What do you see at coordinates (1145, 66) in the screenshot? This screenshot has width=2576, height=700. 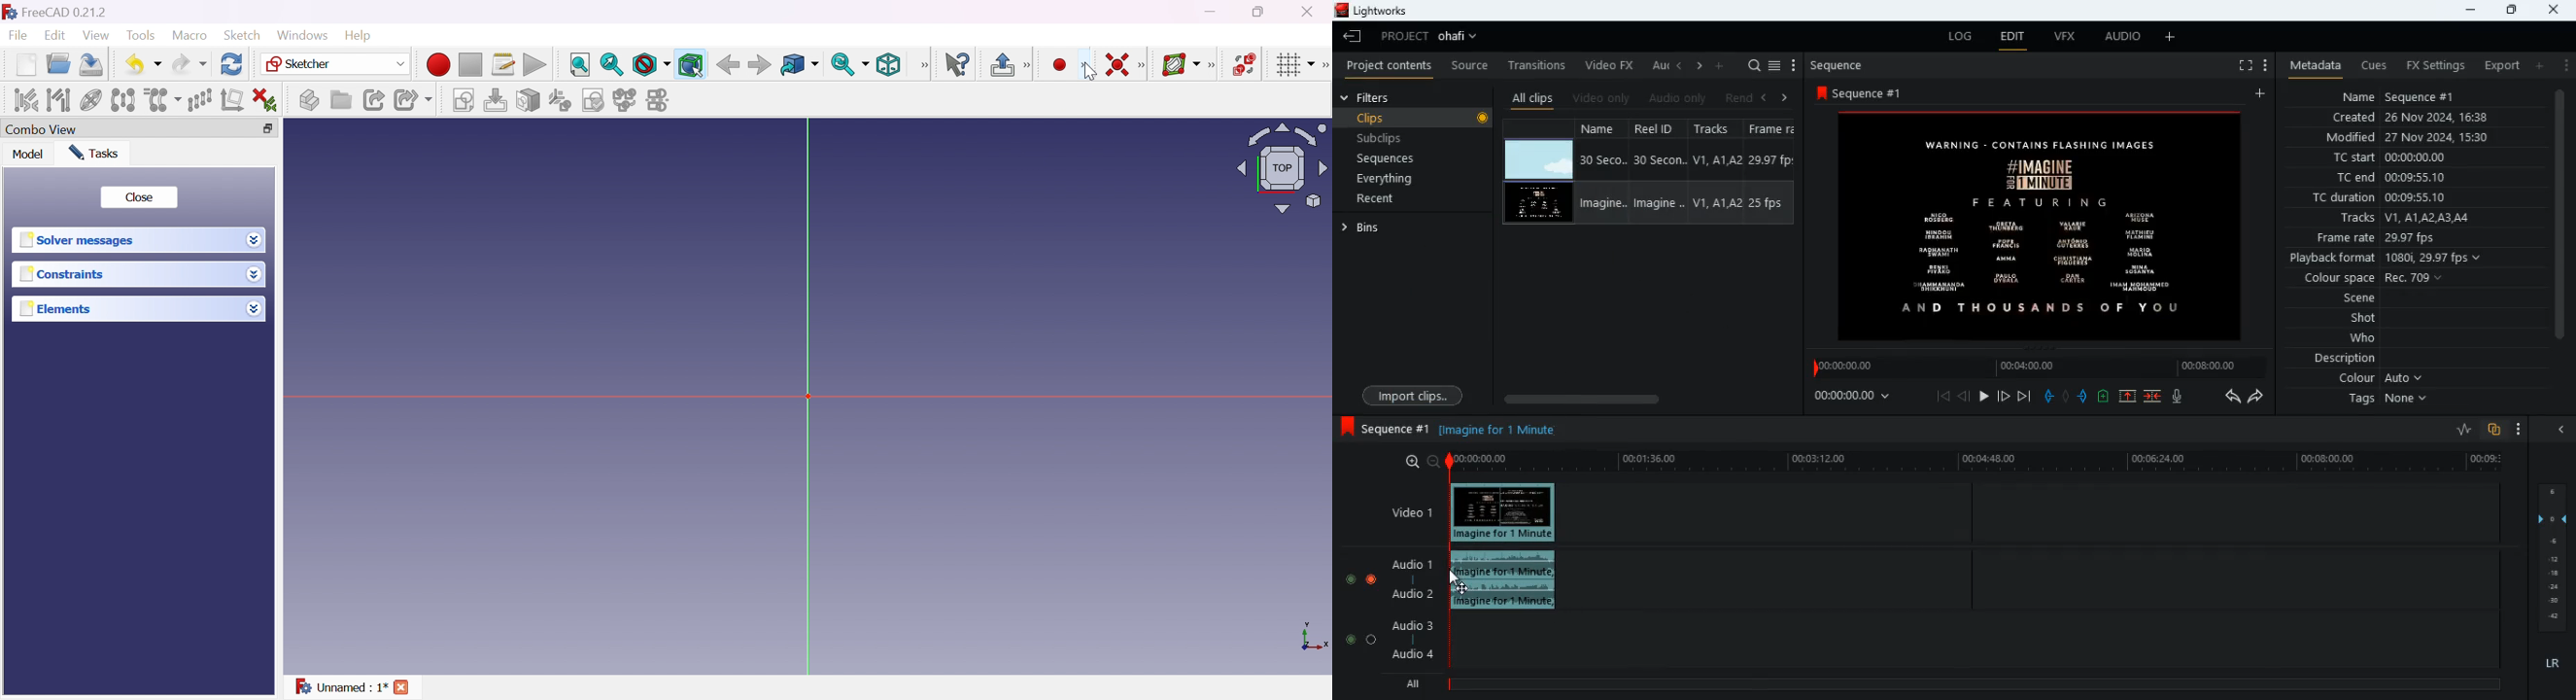 I see `[Sketcher constraints]` at bounding box center [1145, 66].